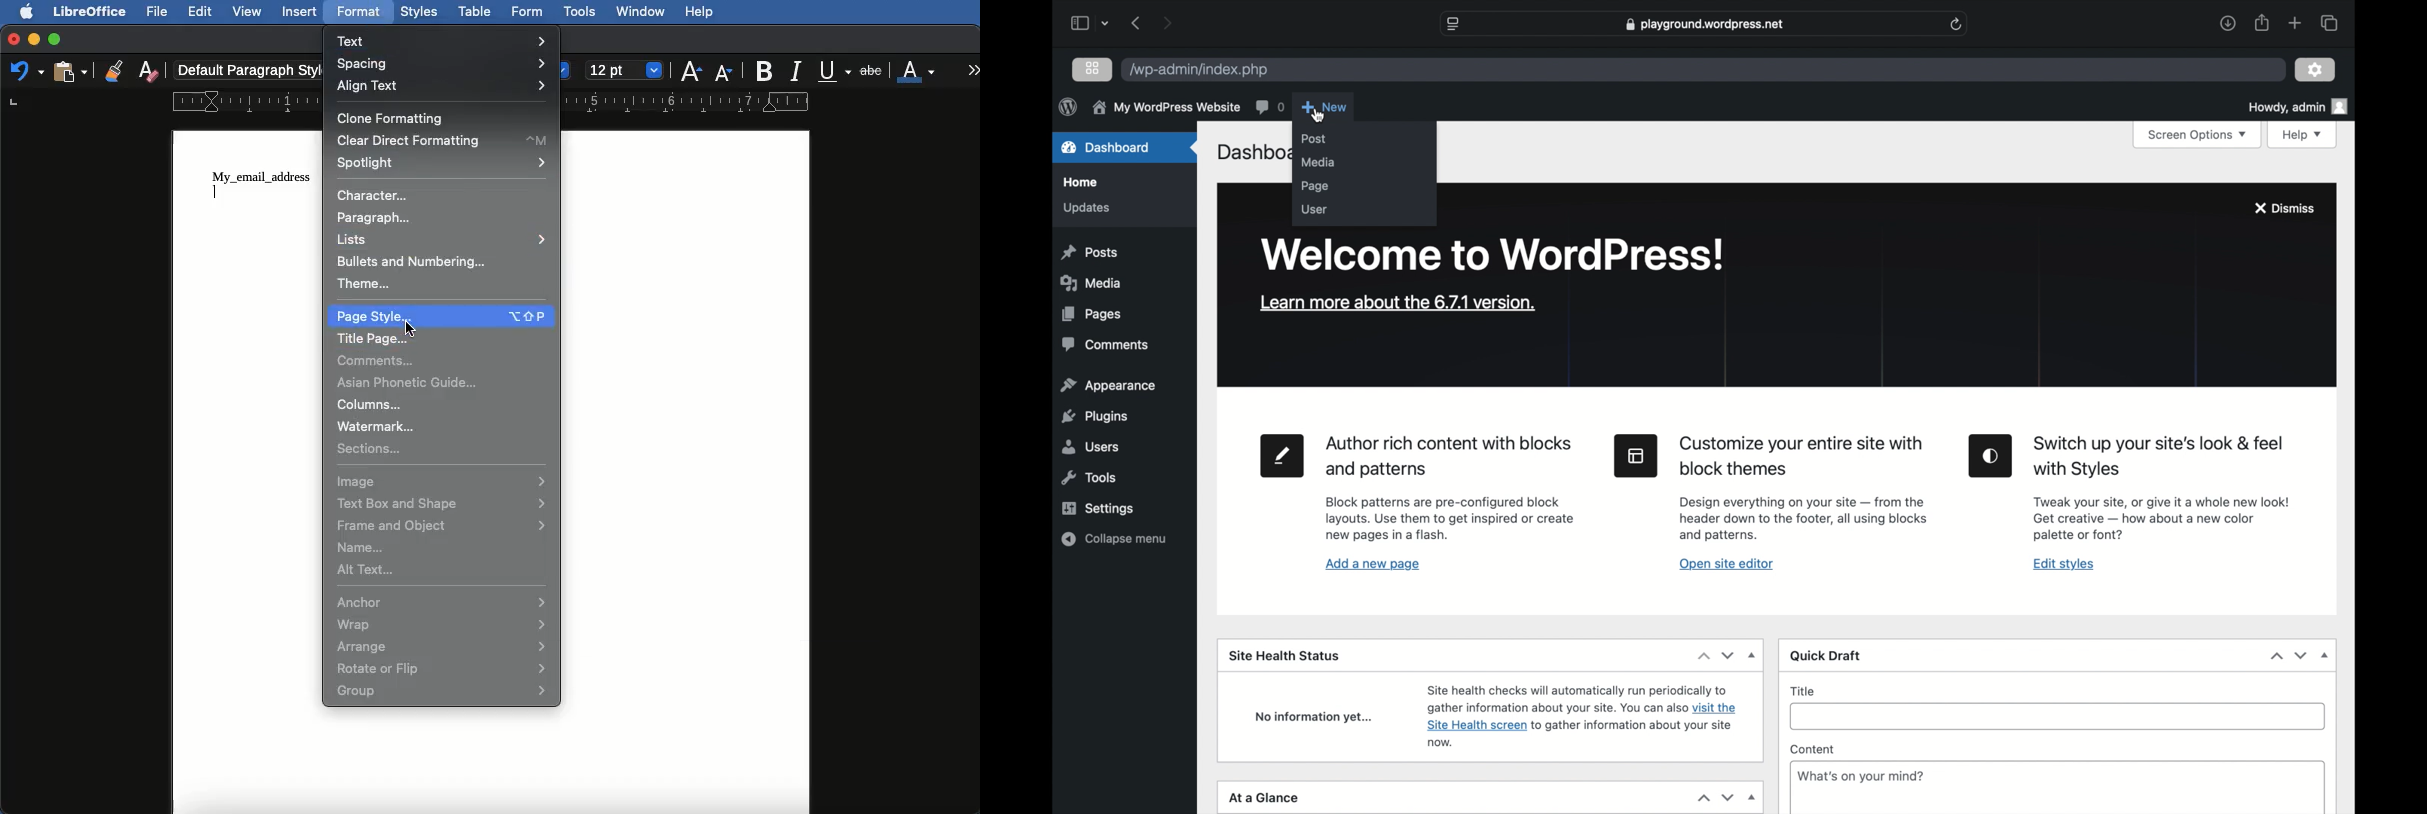 The image size is (2436, 840). I want to click on Strikethrough , so click(873, 69).